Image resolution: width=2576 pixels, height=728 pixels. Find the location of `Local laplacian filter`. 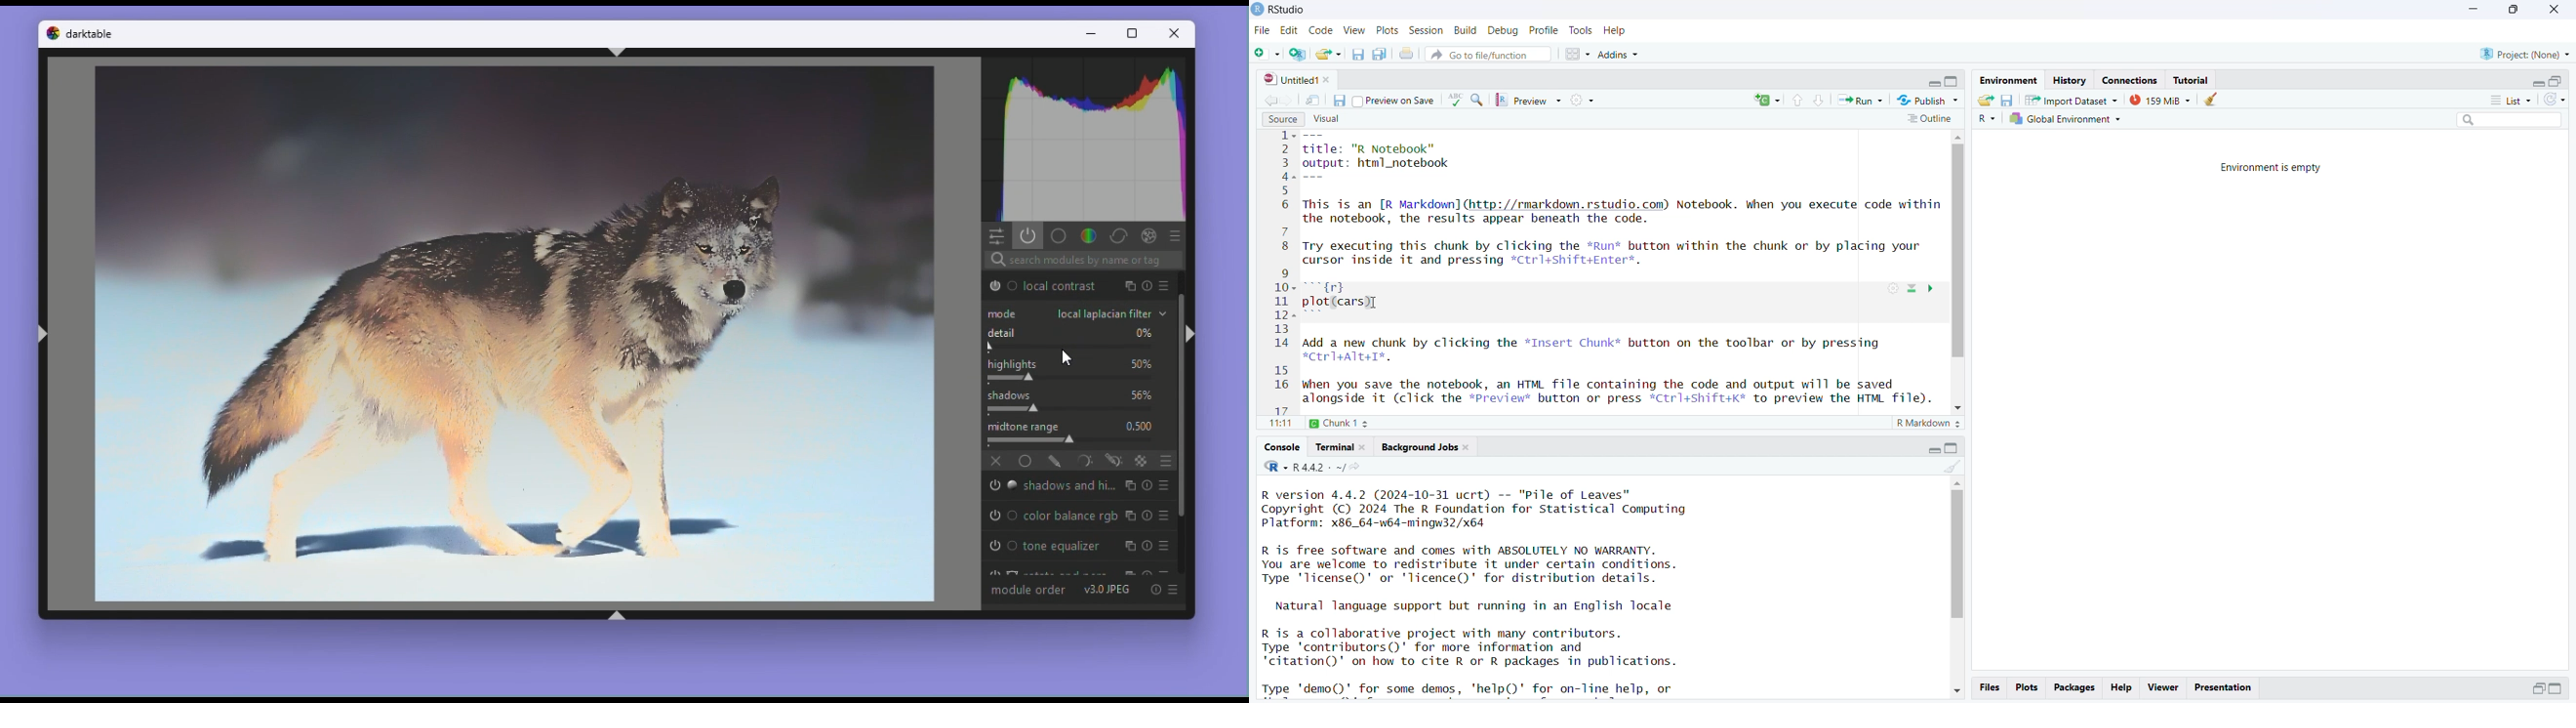

Local laplacian filter is located at coordinates (1076, 314).